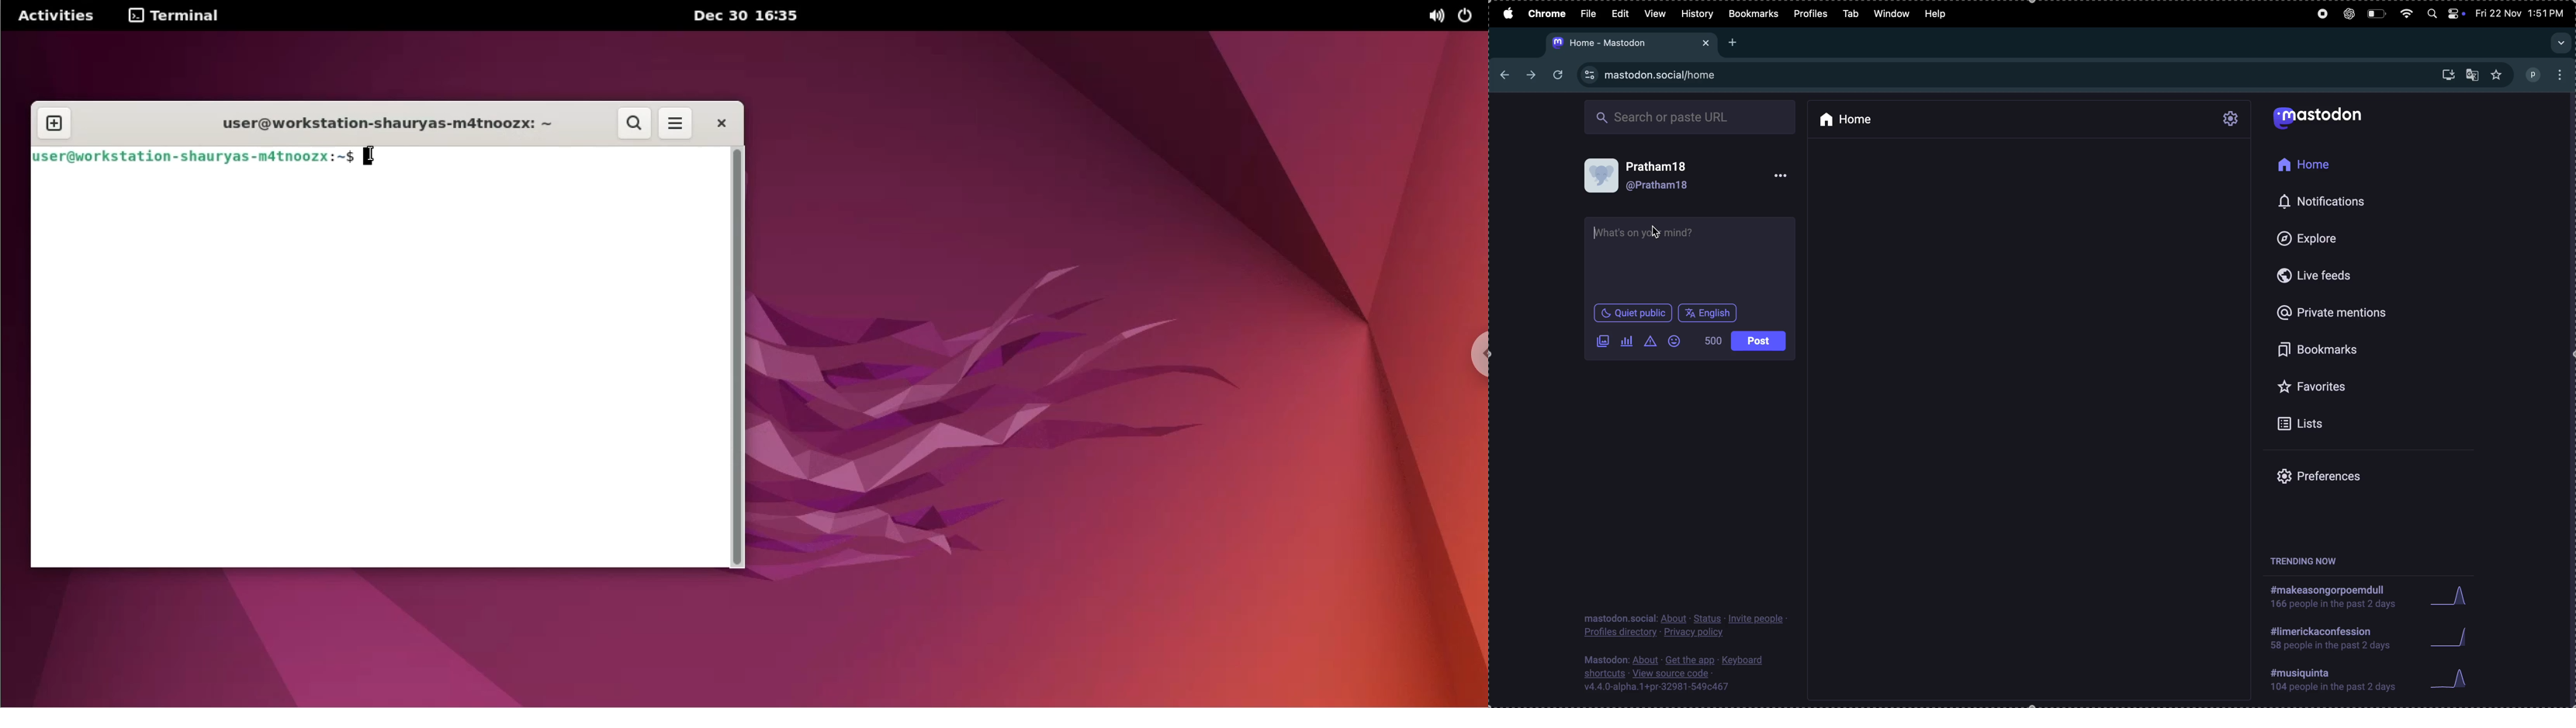 The image size is (2576, 728). Describe the element at coordinates (378, 373) in the screenshot. I see `command input box` at that location.